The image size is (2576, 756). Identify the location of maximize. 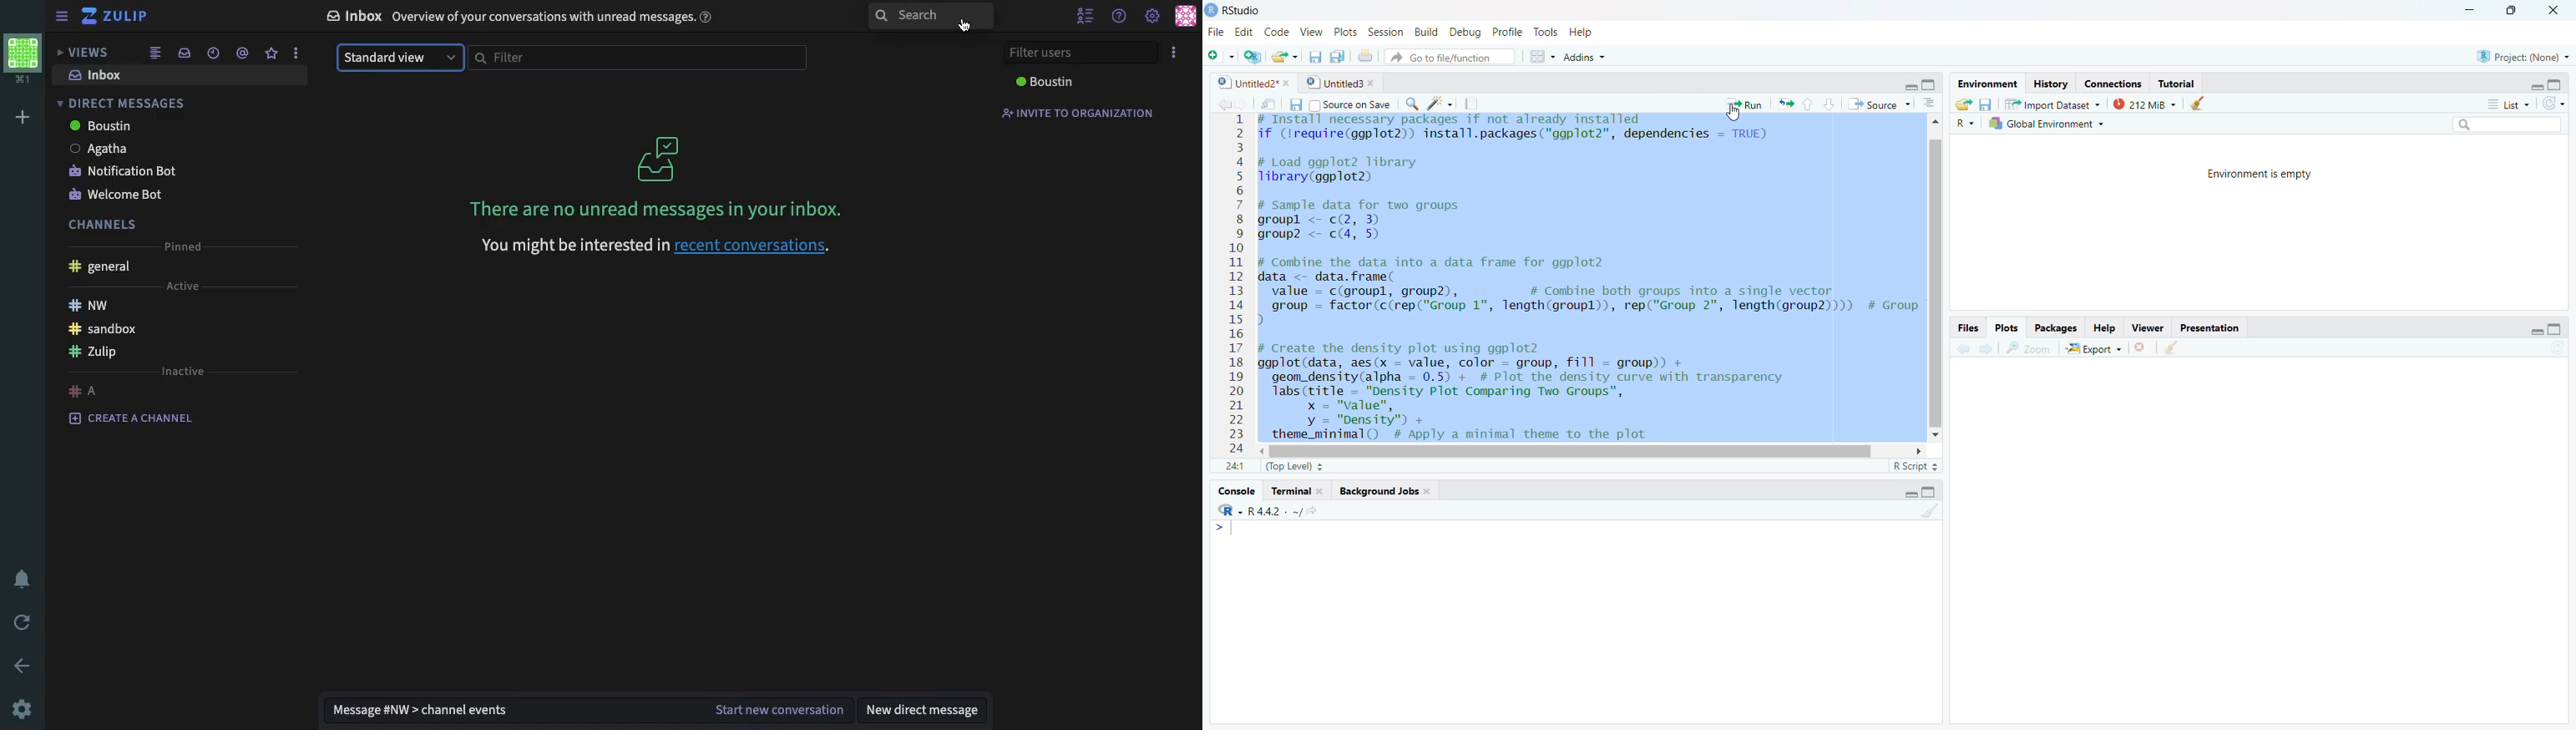
(1934, 492).